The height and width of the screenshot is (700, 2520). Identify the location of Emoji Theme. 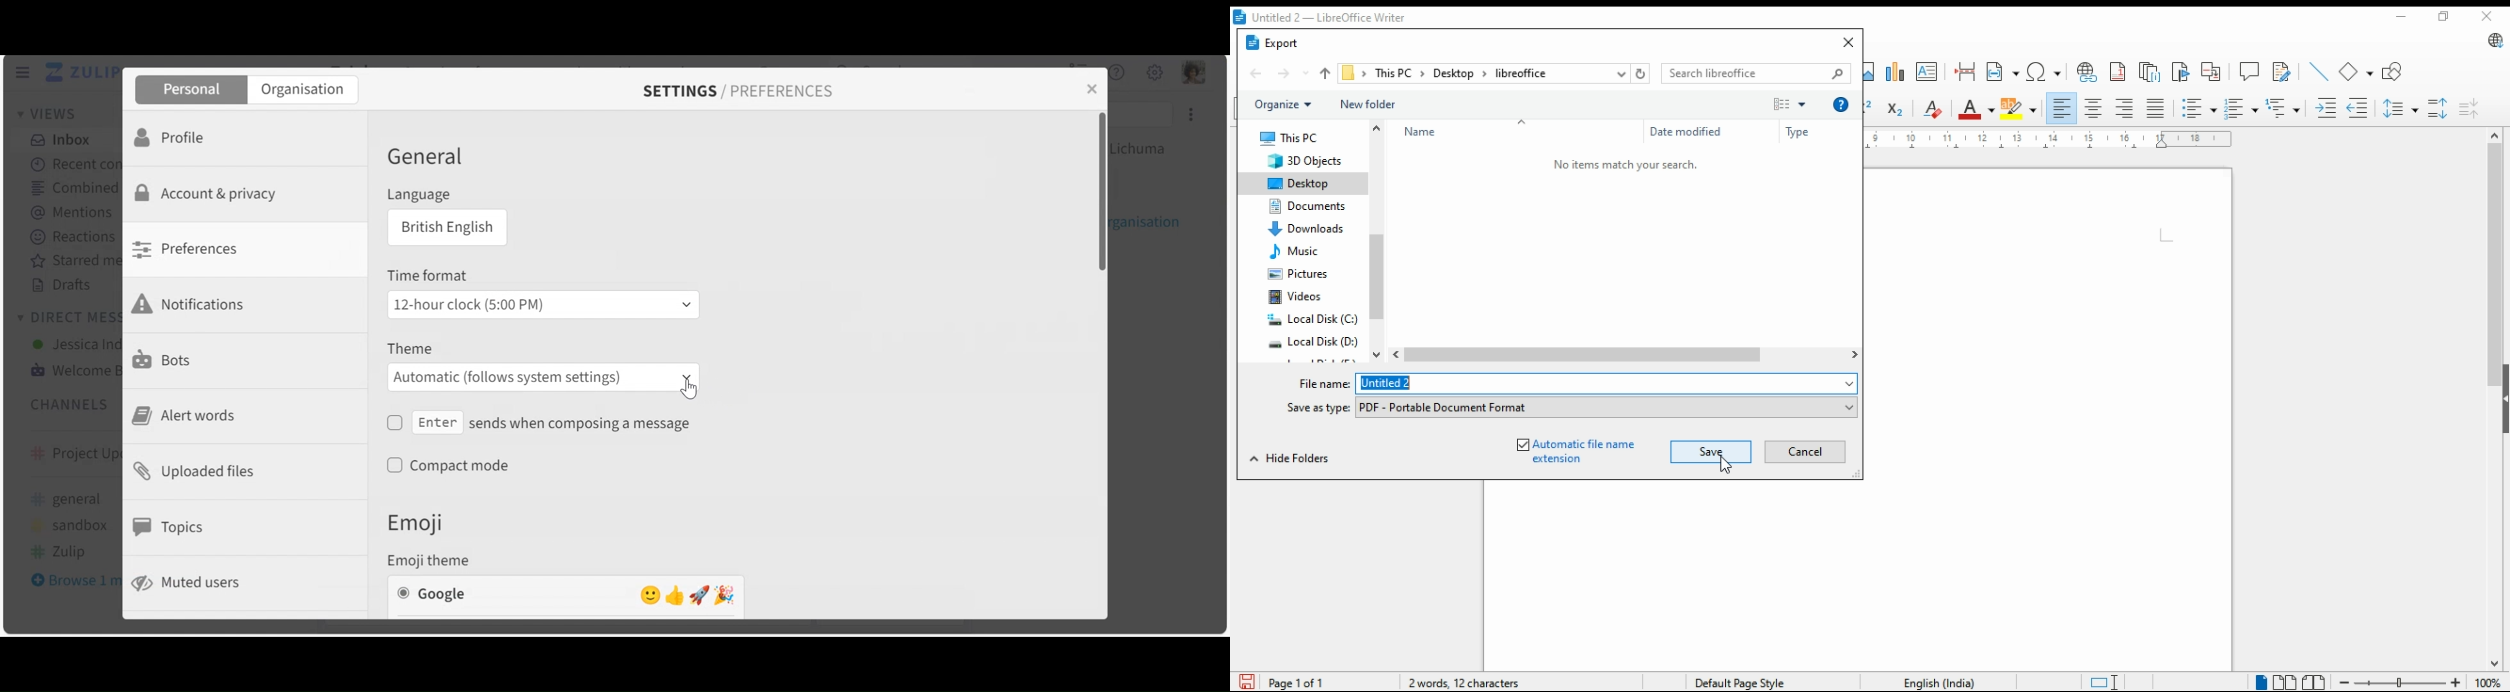
(434, 559).